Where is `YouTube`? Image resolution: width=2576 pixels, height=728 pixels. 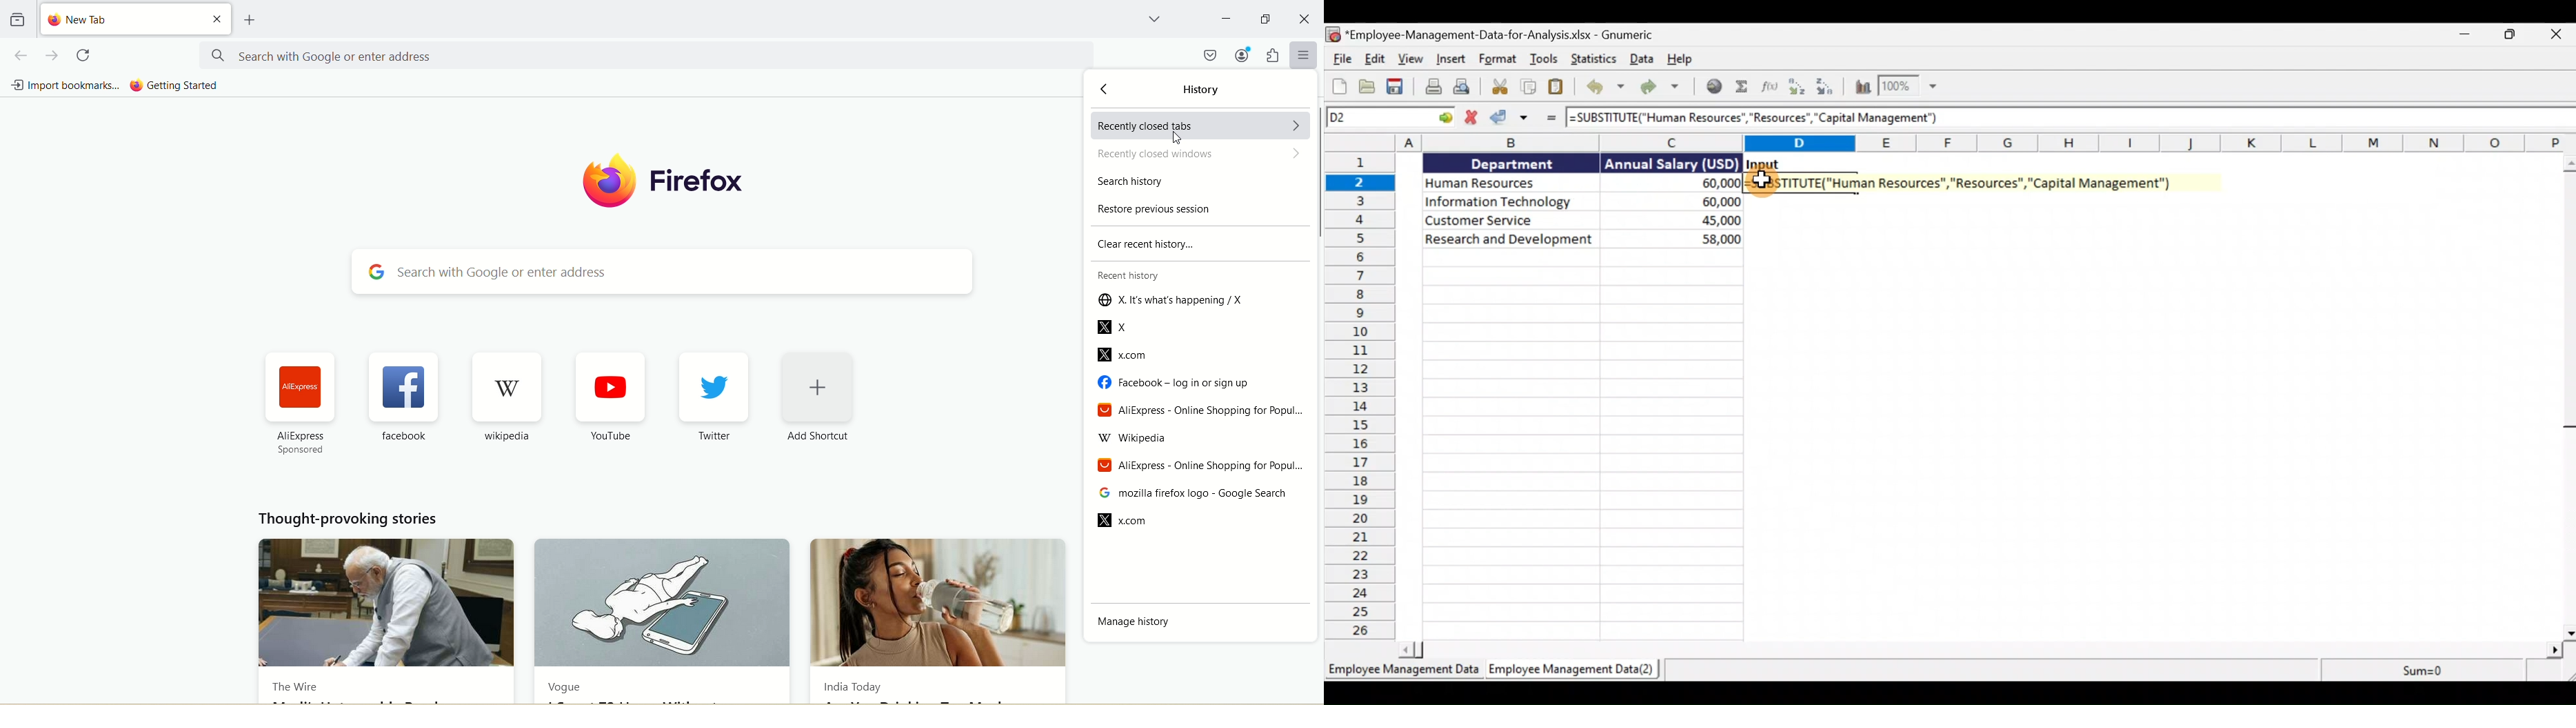 YouTube is located at coordinates (607, 435).